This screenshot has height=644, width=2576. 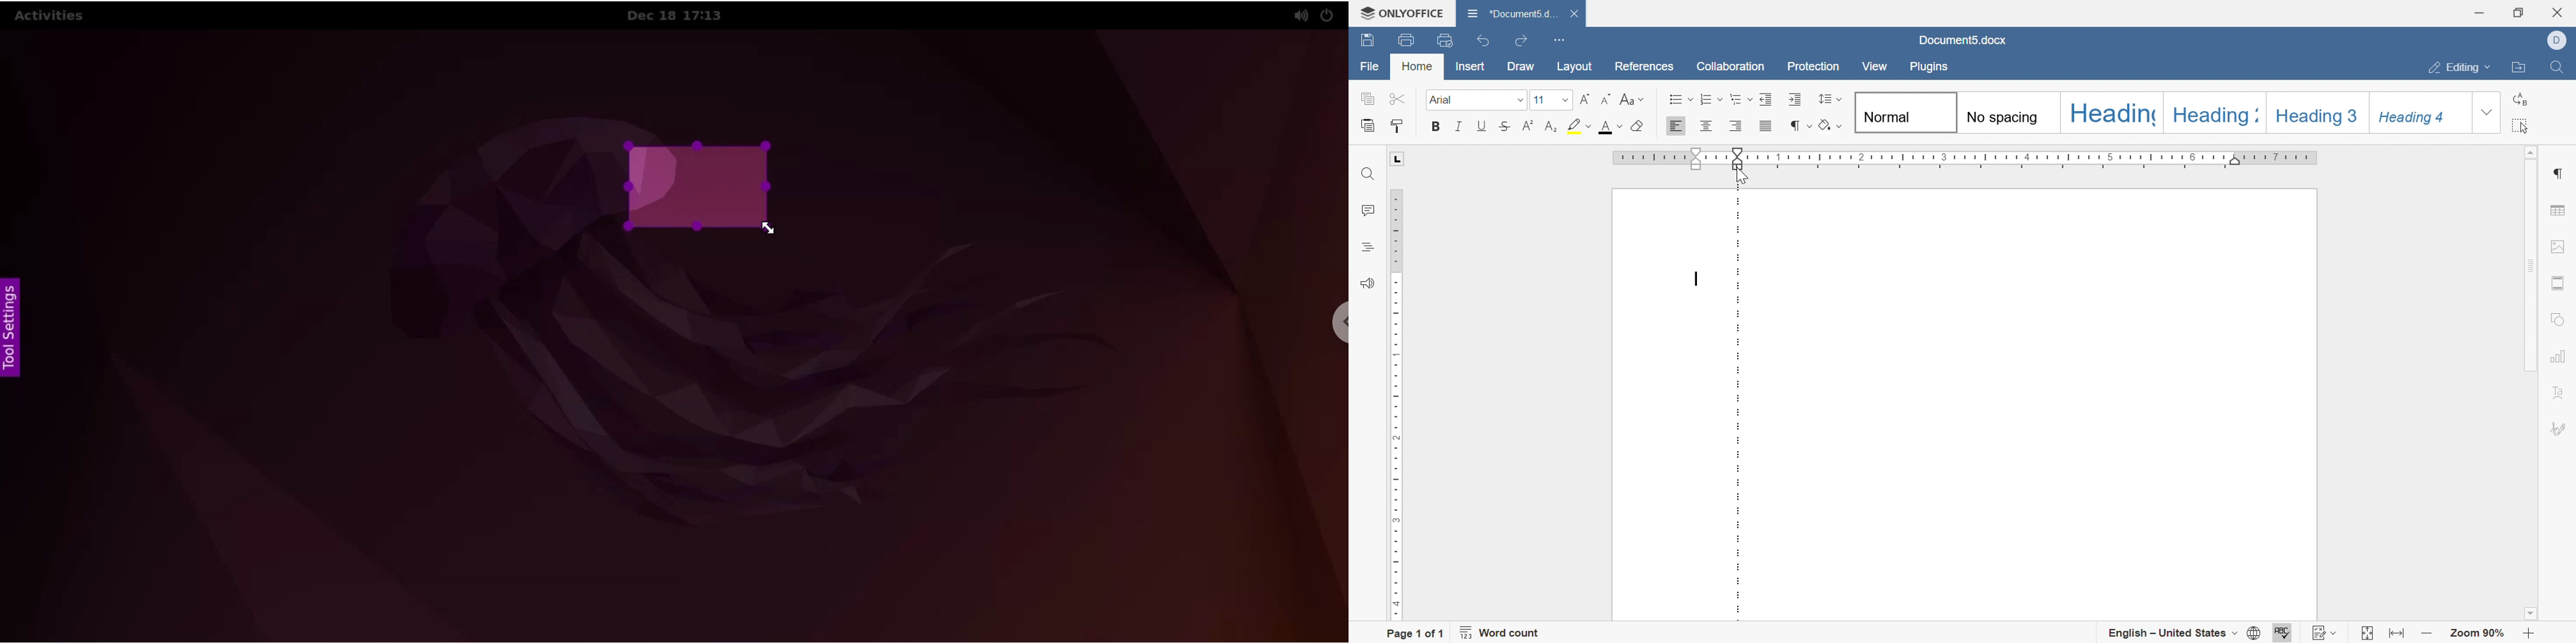 I want to click on copy, so click(x=1367, y=98).